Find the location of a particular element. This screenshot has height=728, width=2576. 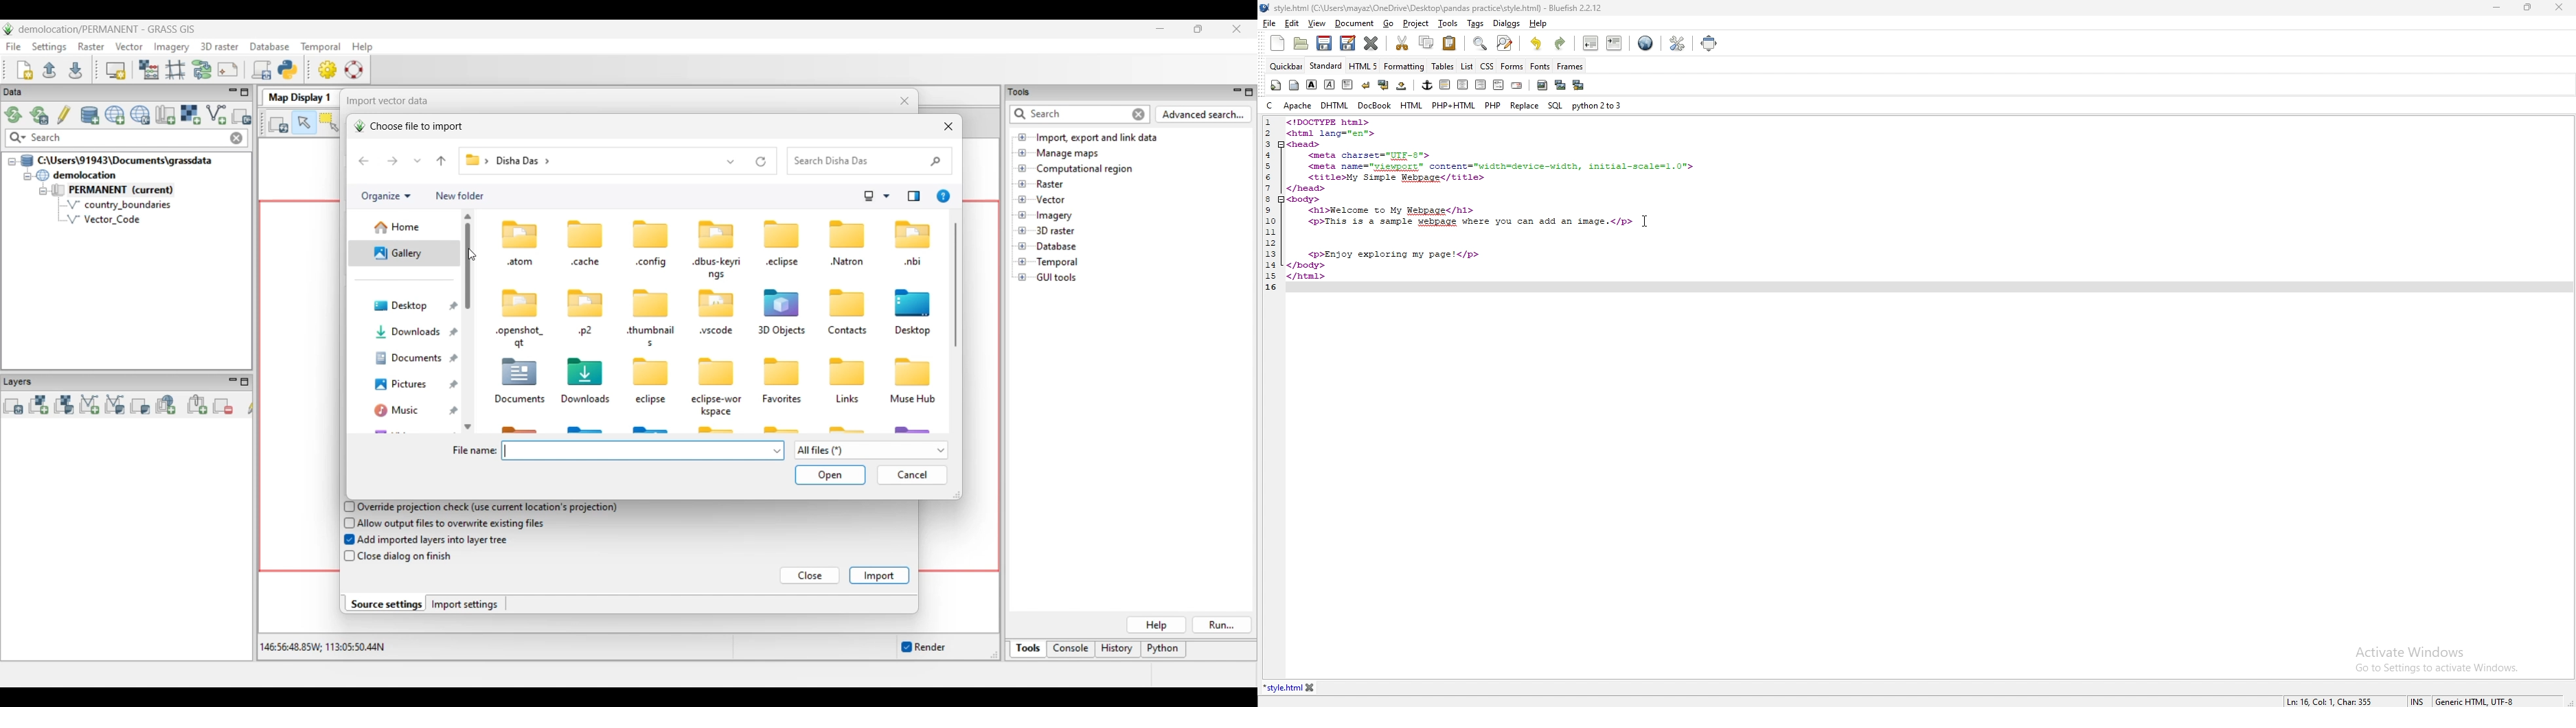

<p>Enjoy exploring my page!</p> is located at coordinates (1395, 255).